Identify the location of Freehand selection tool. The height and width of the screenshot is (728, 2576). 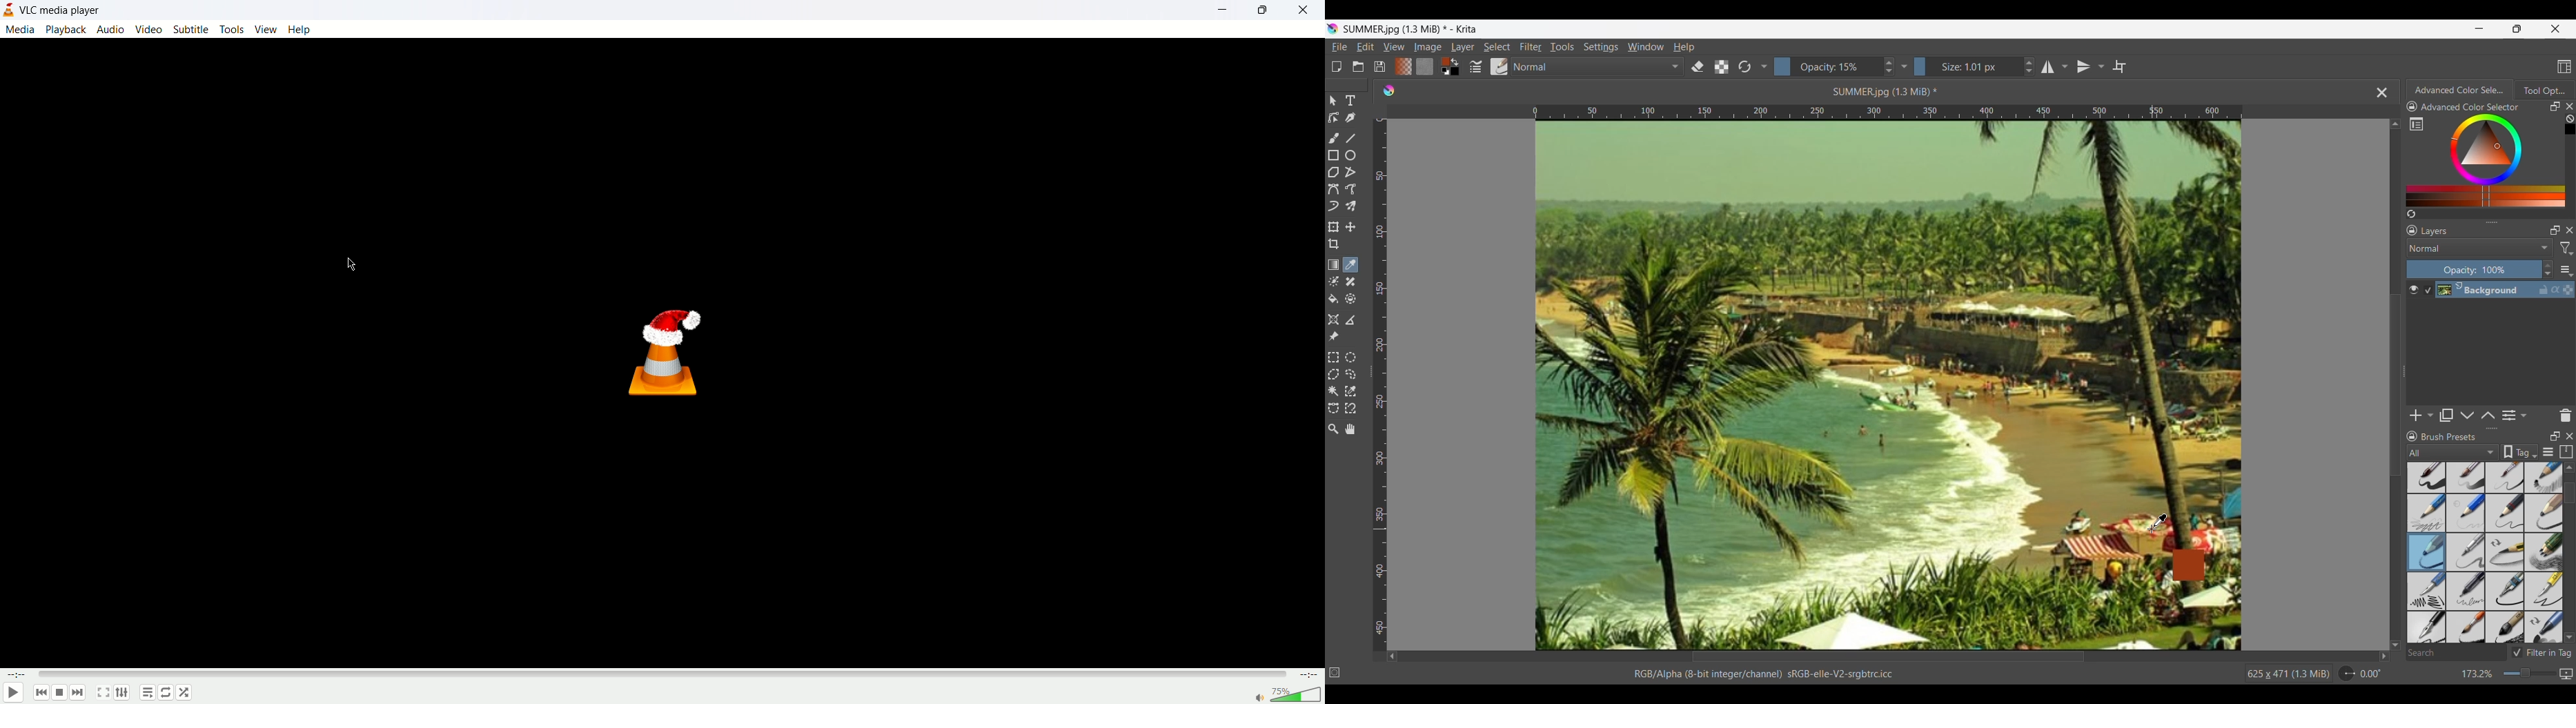
(1352, 374).